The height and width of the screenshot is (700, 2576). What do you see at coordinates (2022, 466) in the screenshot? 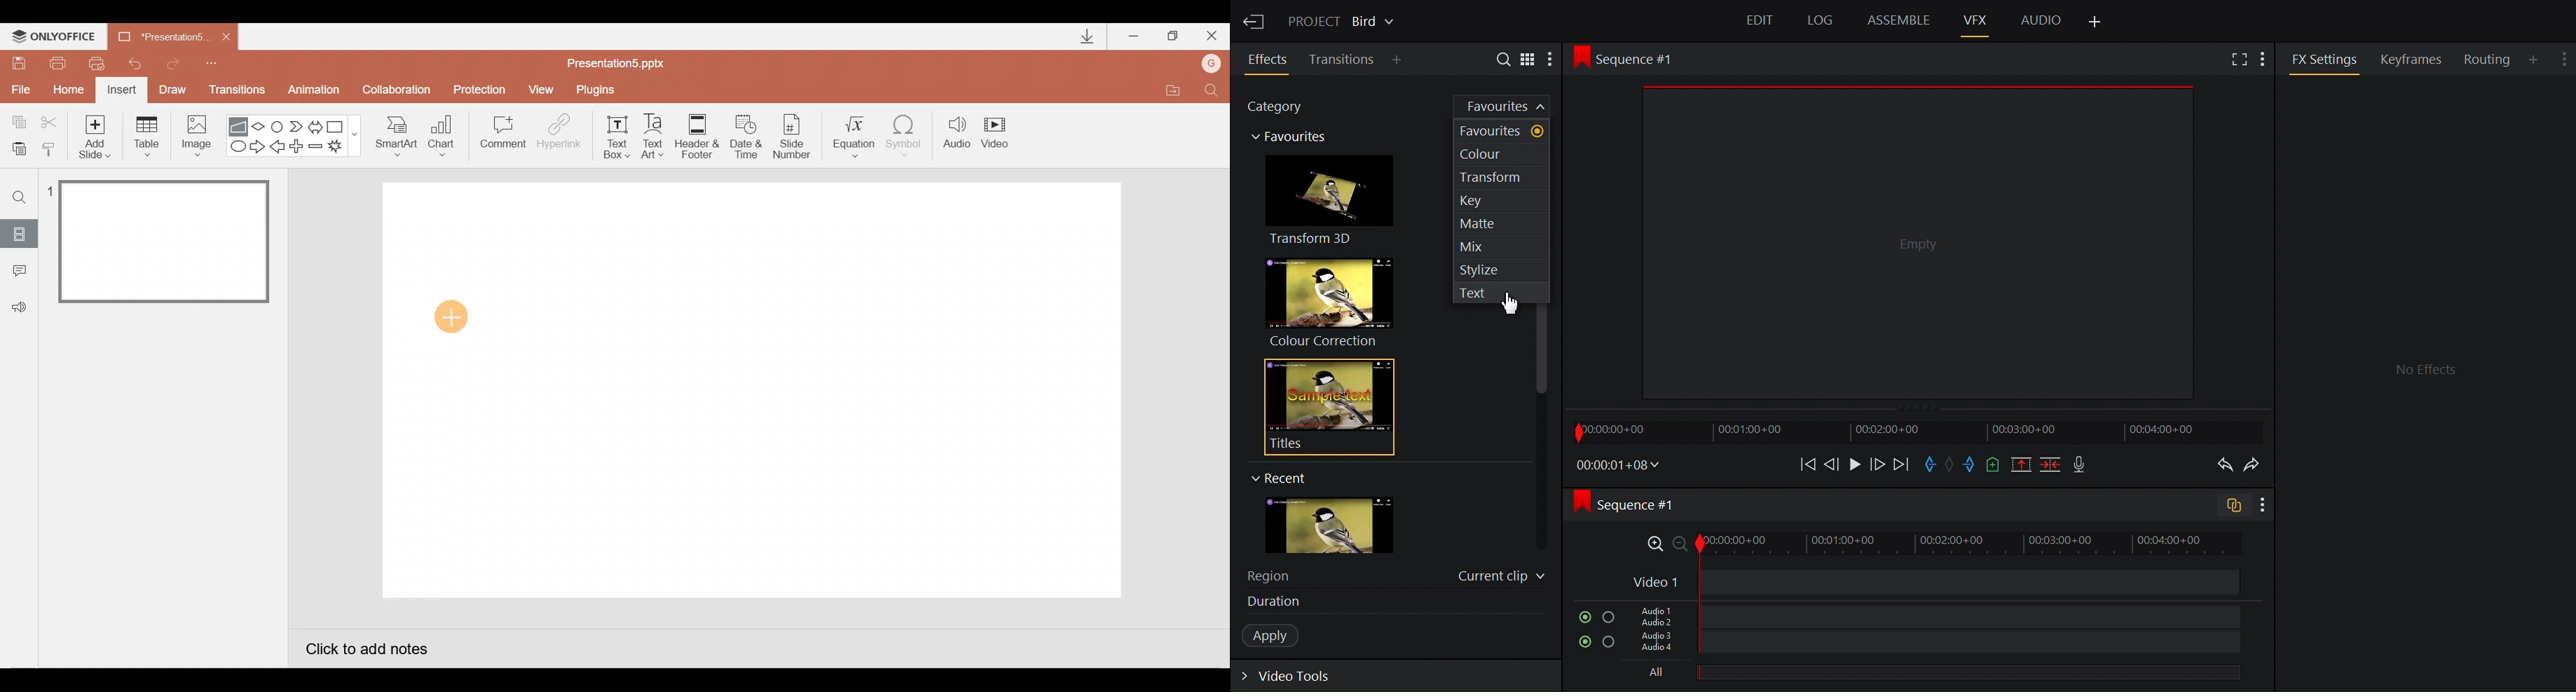
I see `Remove all marked sections` at bounding box center [2022, 466].